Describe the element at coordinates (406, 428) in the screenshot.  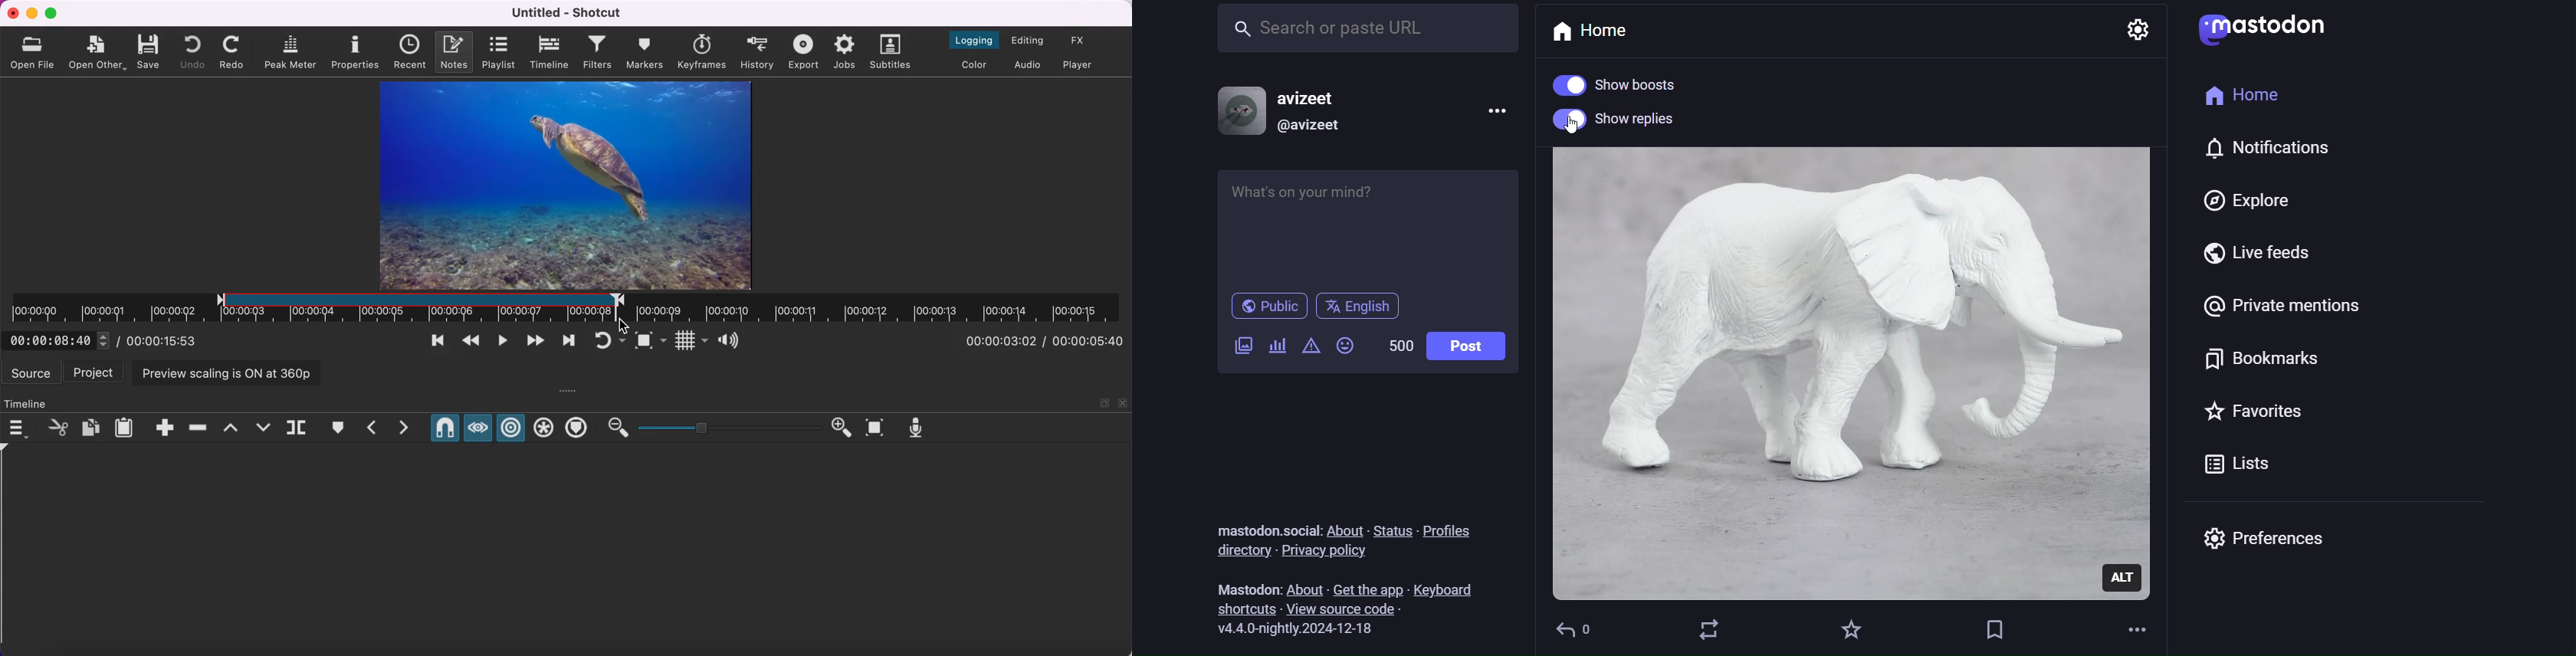
I see `next marker` at that location.